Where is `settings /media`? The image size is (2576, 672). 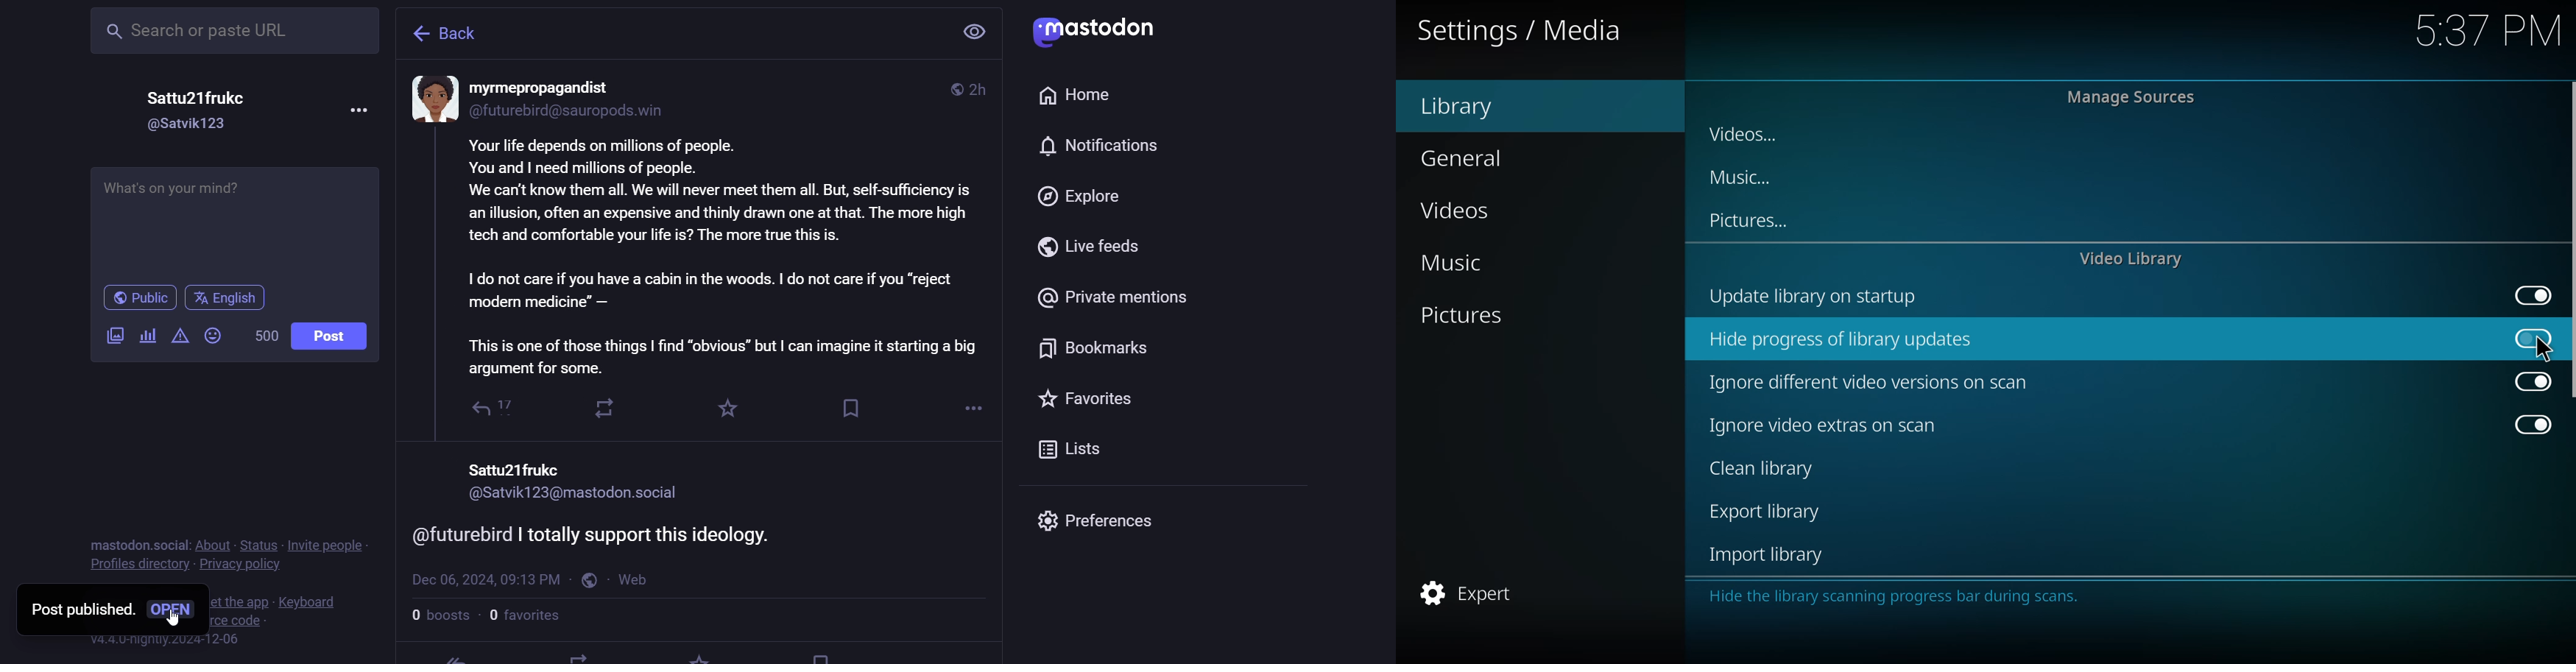 settings /media is located at coordinates (1535, 34).